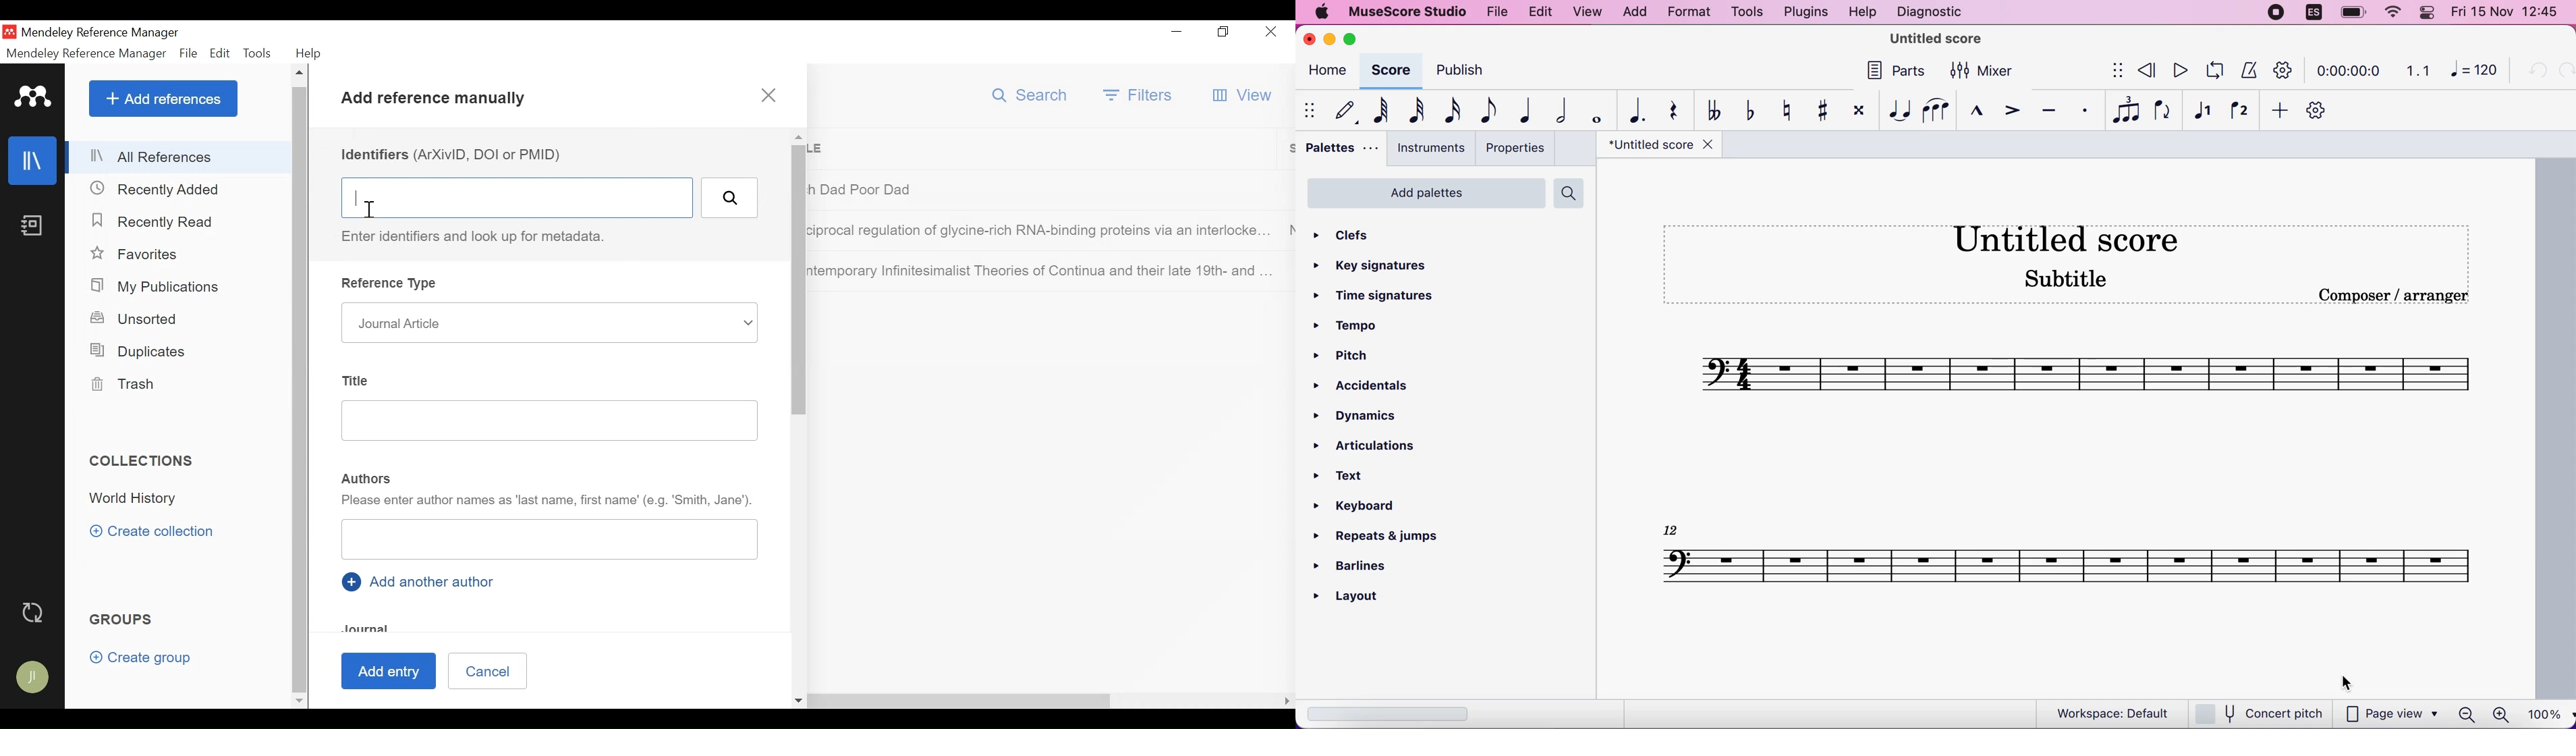  What do you see at coordinates (2390, 713) in the screenshot?
I see `Page view` at bounding box center [2390, 713].